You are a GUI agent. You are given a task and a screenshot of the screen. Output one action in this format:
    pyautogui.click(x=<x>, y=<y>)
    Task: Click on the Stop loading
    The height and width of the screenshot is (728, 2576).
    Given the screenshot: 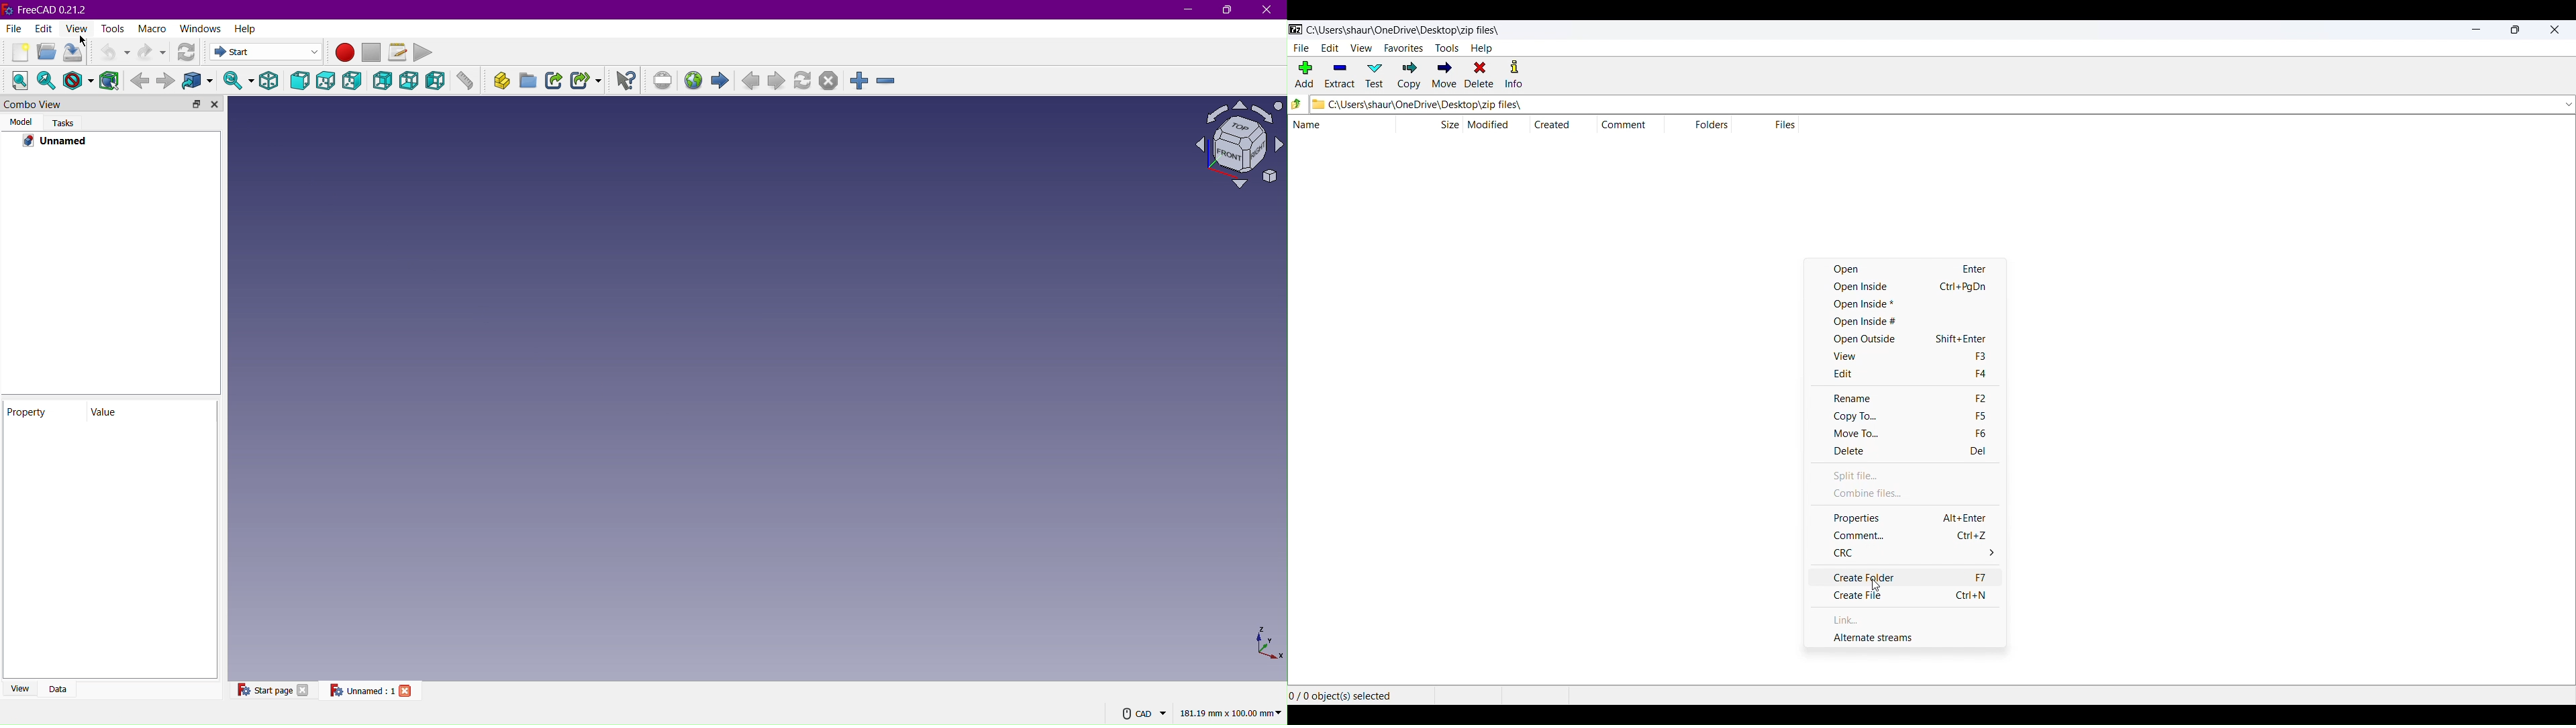 What is the action you would take?
    pyautogui.click(x=831, y=81)
    